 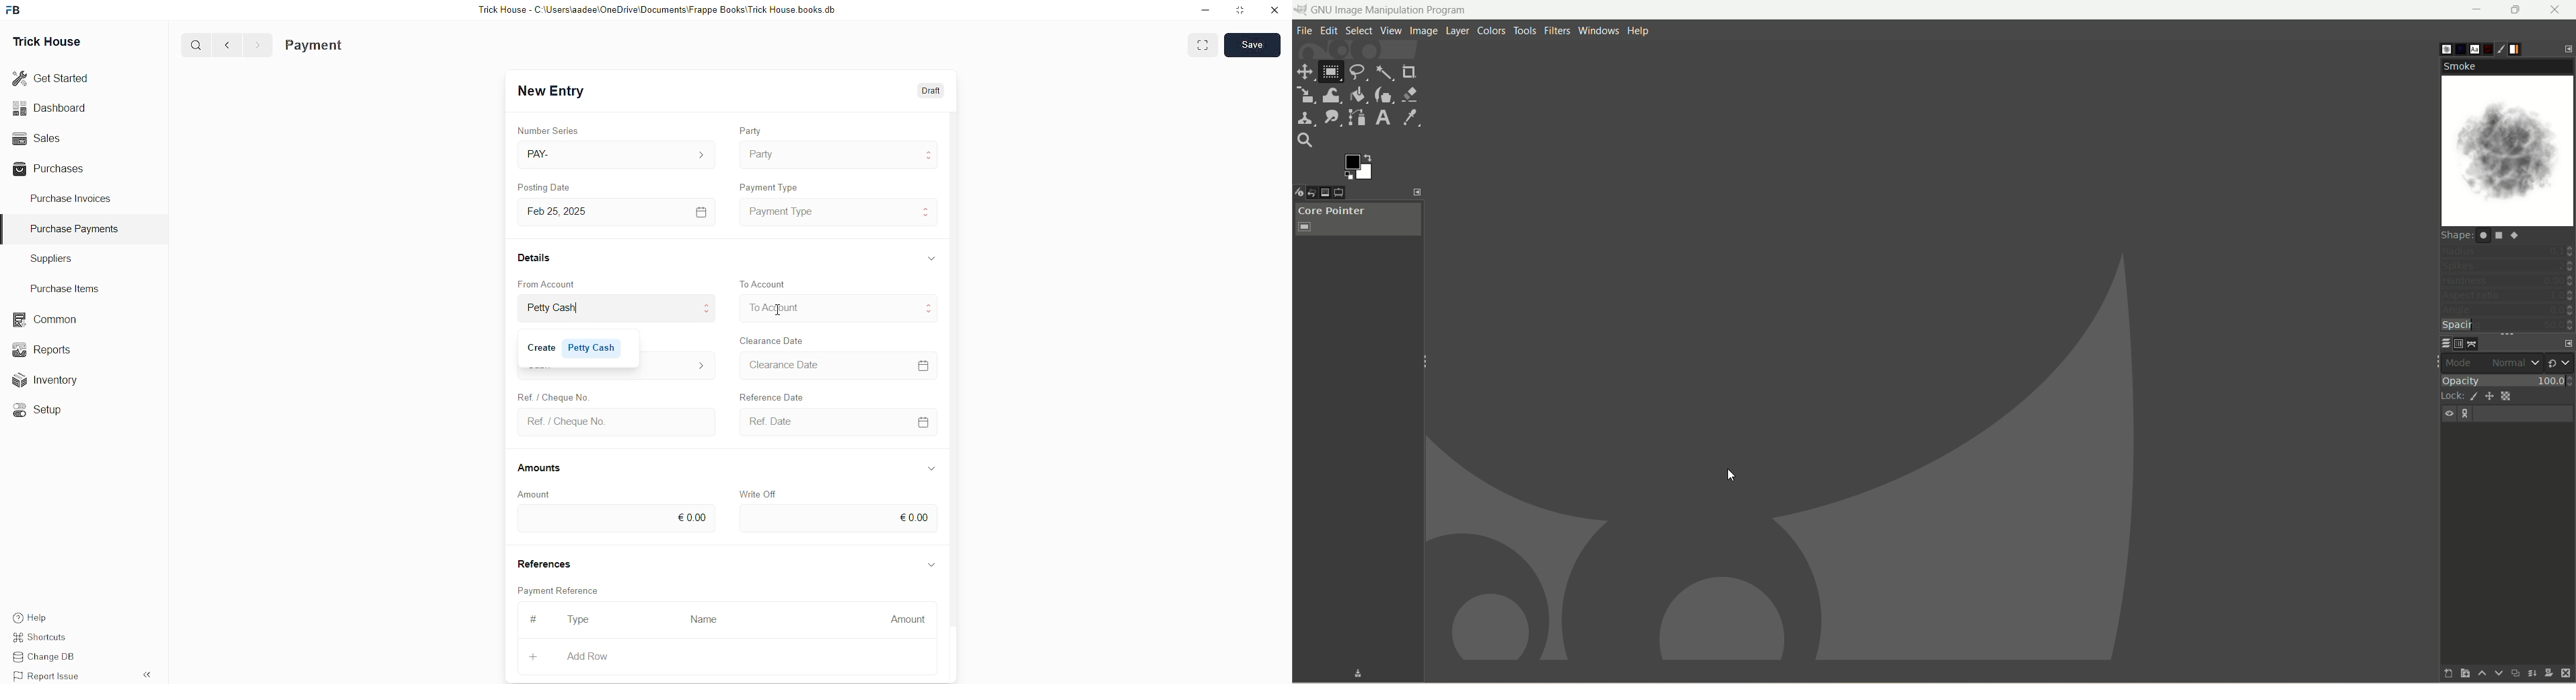 I want to click on Purchase Invoices, so click(x=73, y=197).